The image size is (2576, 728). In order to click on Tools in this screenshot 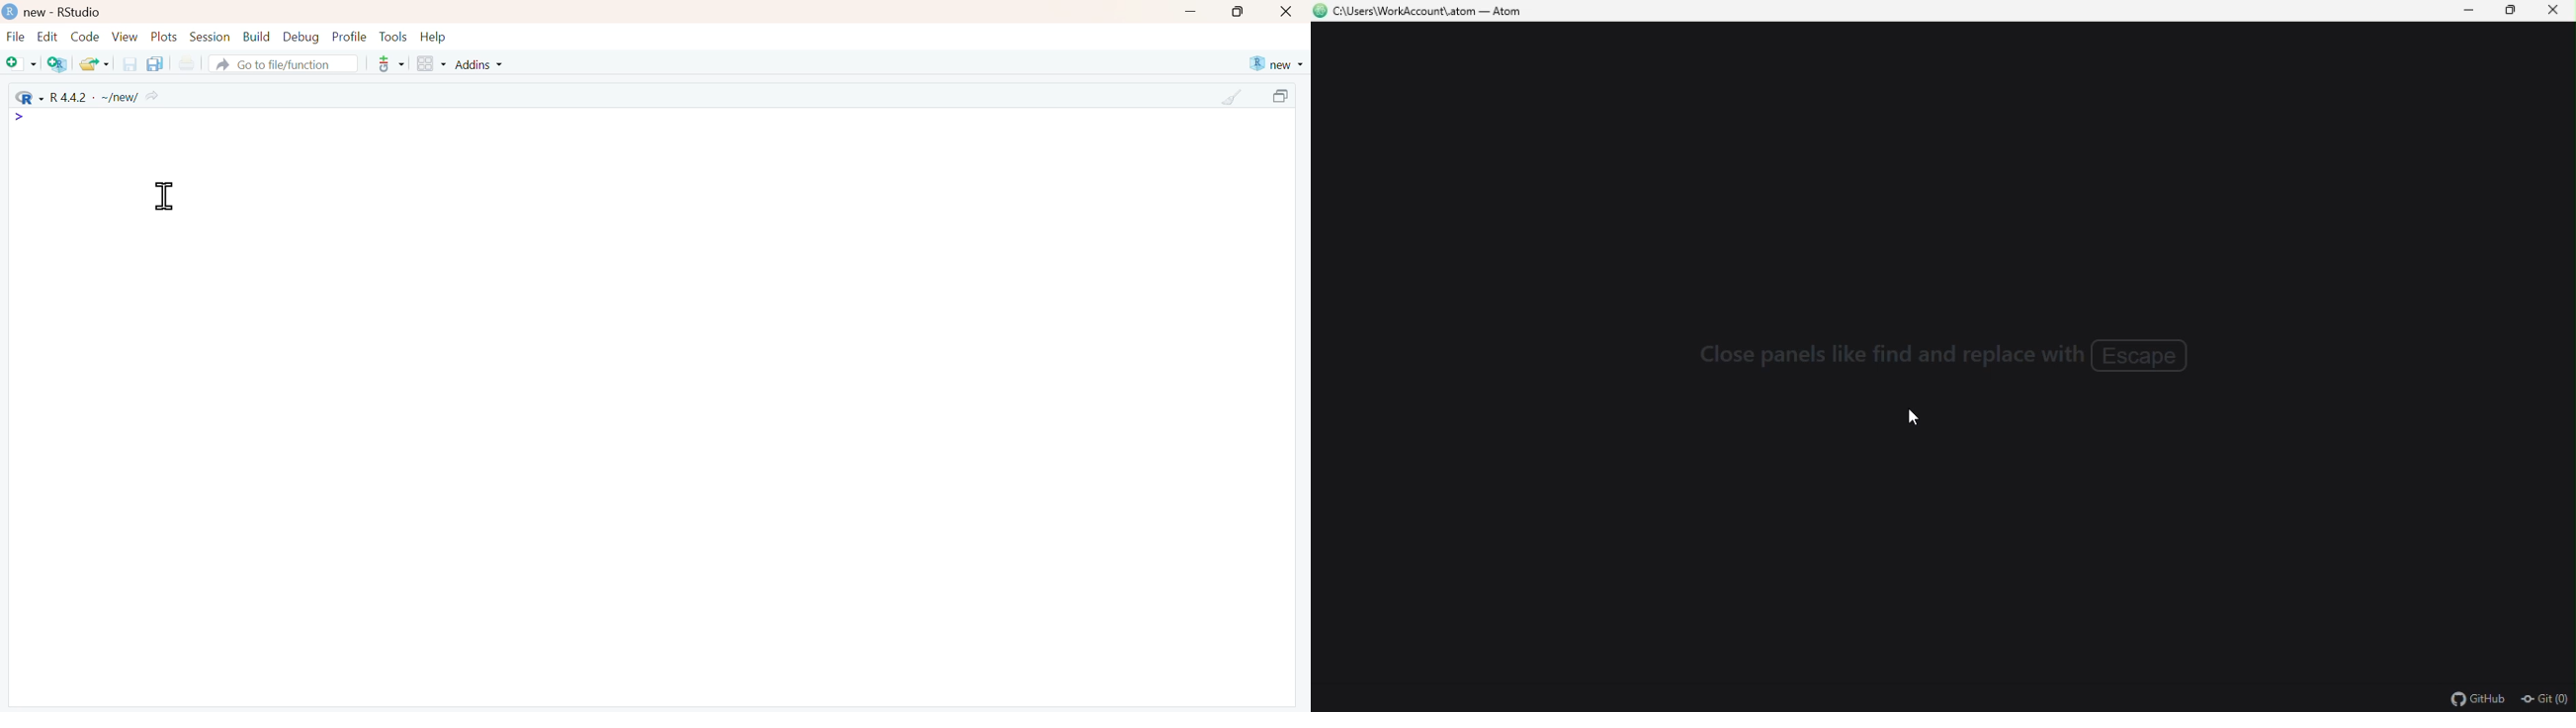, I will do `click(395, 37)`.